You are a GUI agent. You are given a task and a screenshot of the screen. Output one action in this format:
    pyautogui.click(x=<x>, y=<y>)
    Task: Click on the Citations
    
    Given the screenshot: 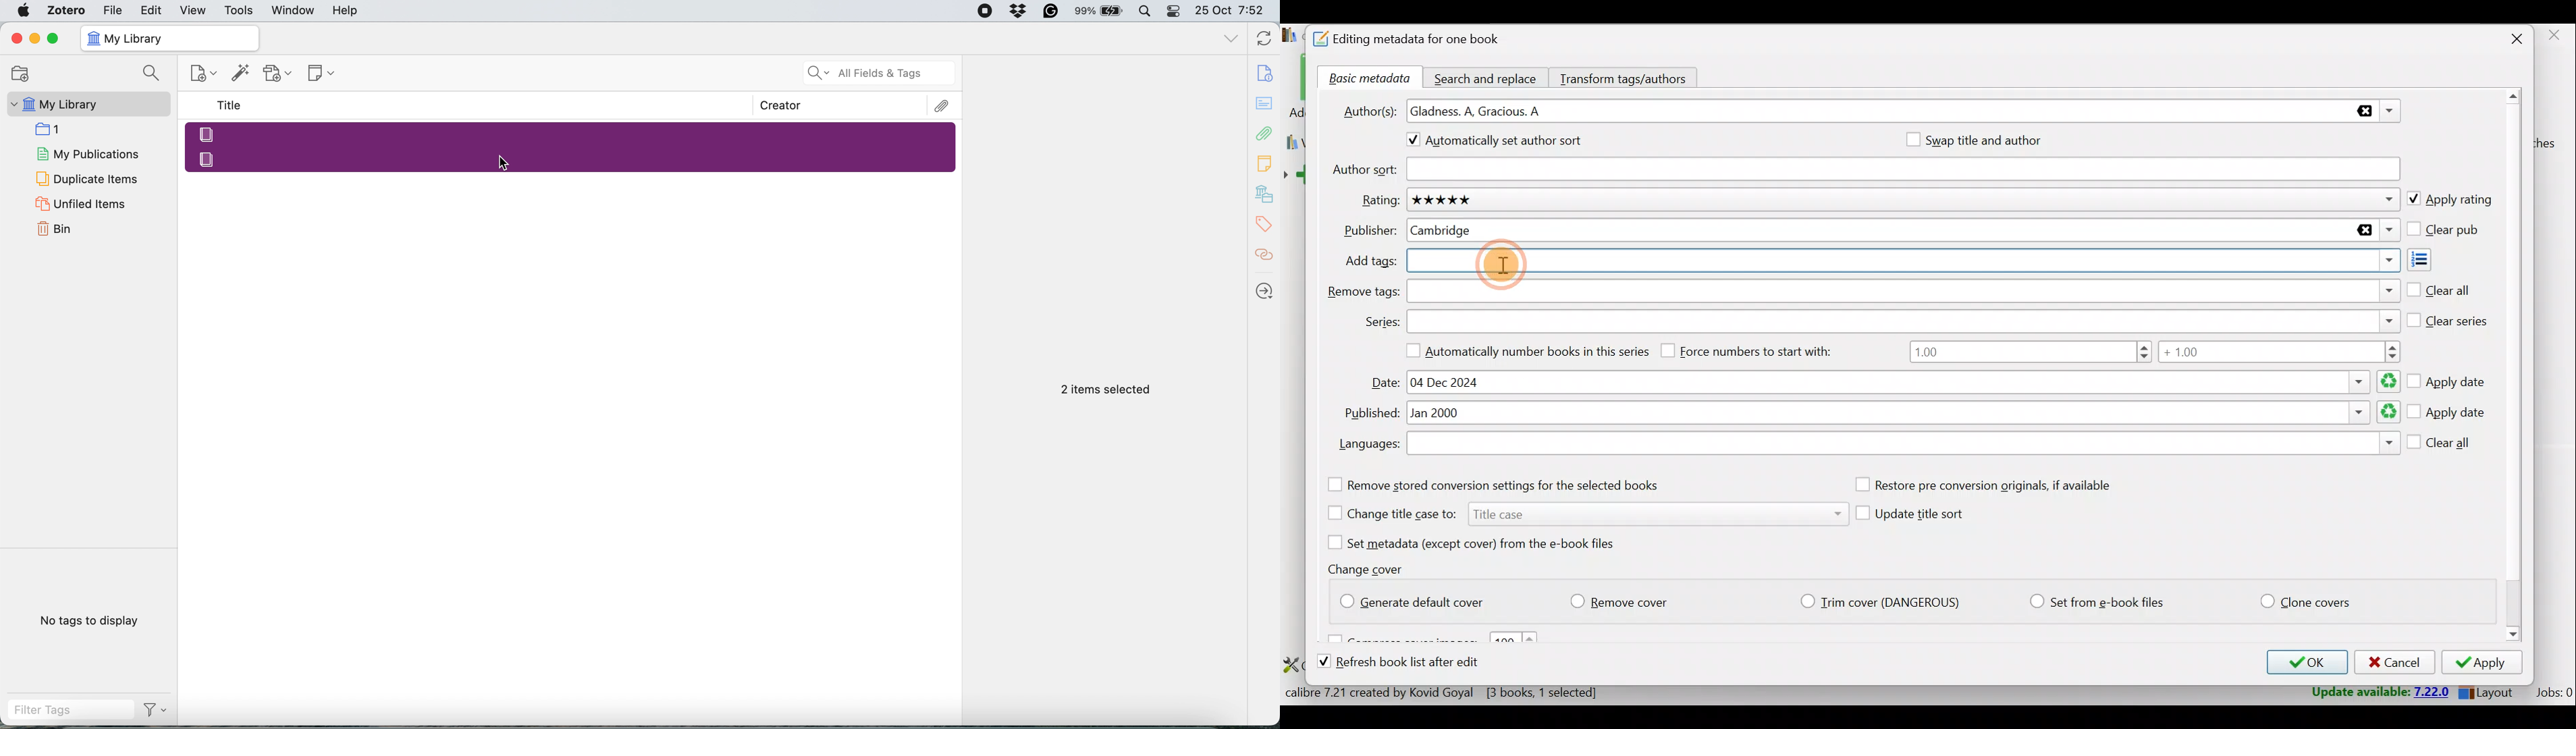 What is the action you would take?
    pyautogui.click(x=1266, y=255)
    